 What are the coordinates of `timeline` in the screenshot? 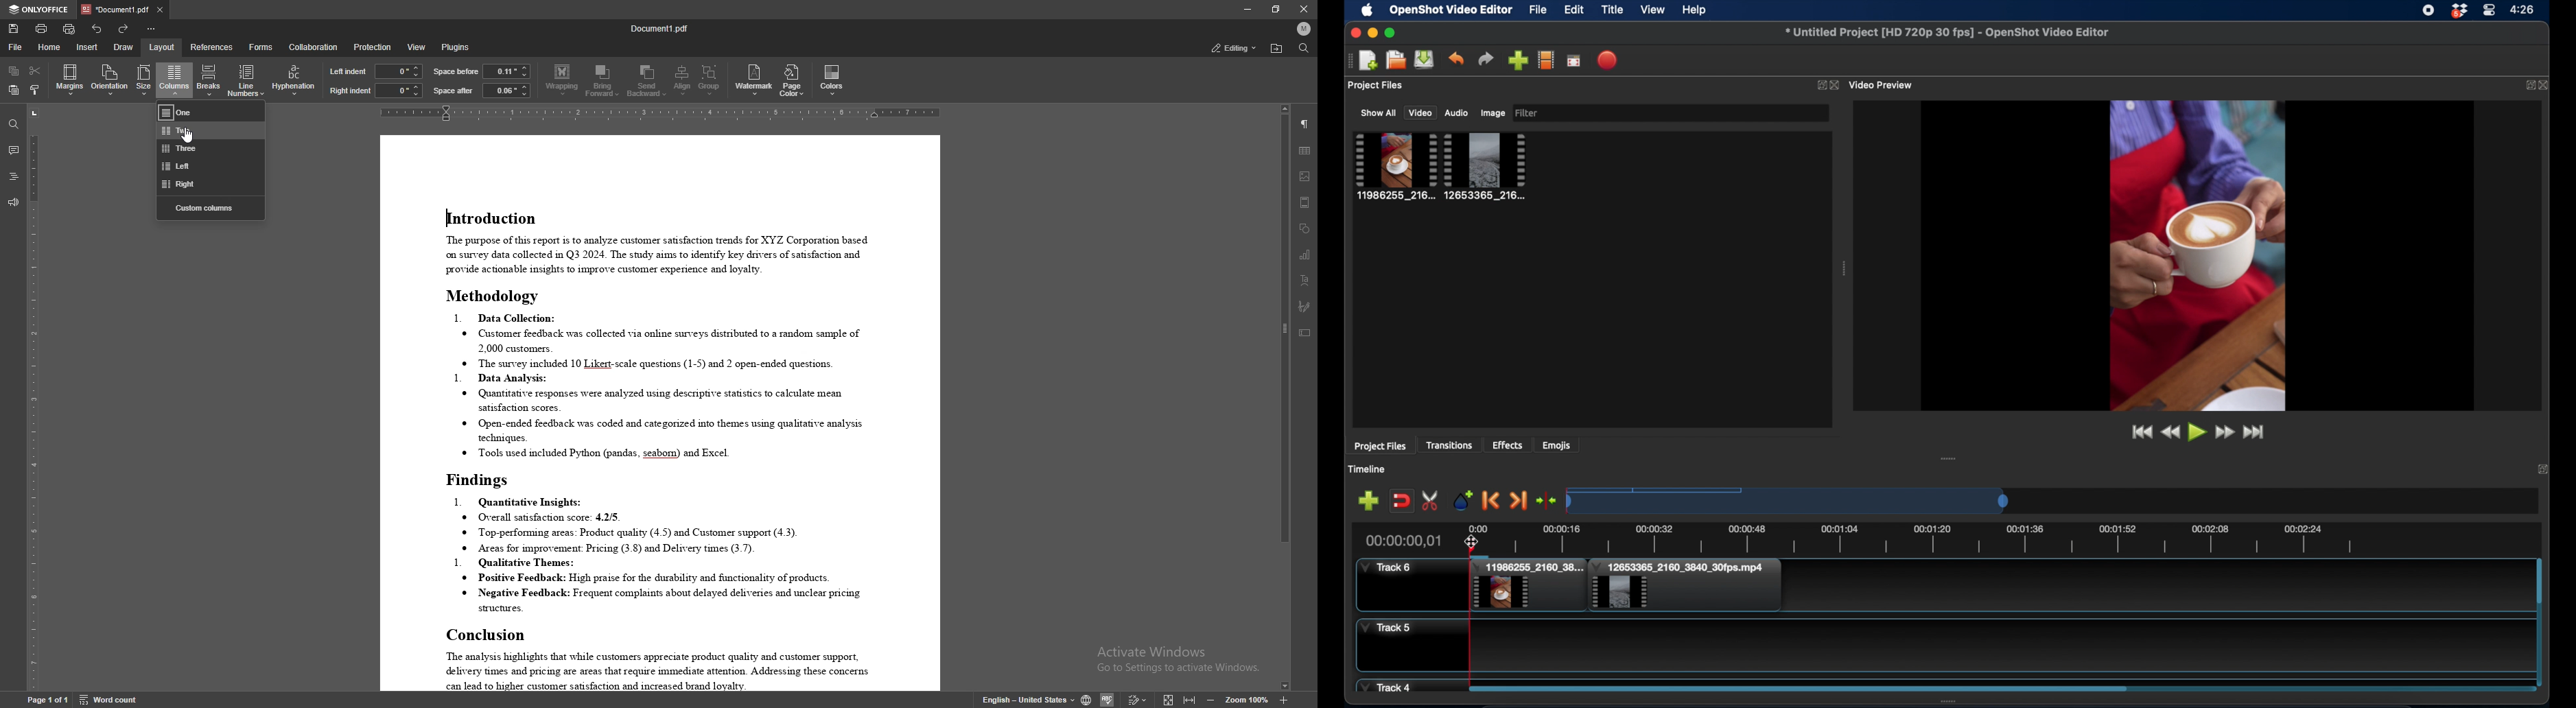 It's located at (1368, 469).